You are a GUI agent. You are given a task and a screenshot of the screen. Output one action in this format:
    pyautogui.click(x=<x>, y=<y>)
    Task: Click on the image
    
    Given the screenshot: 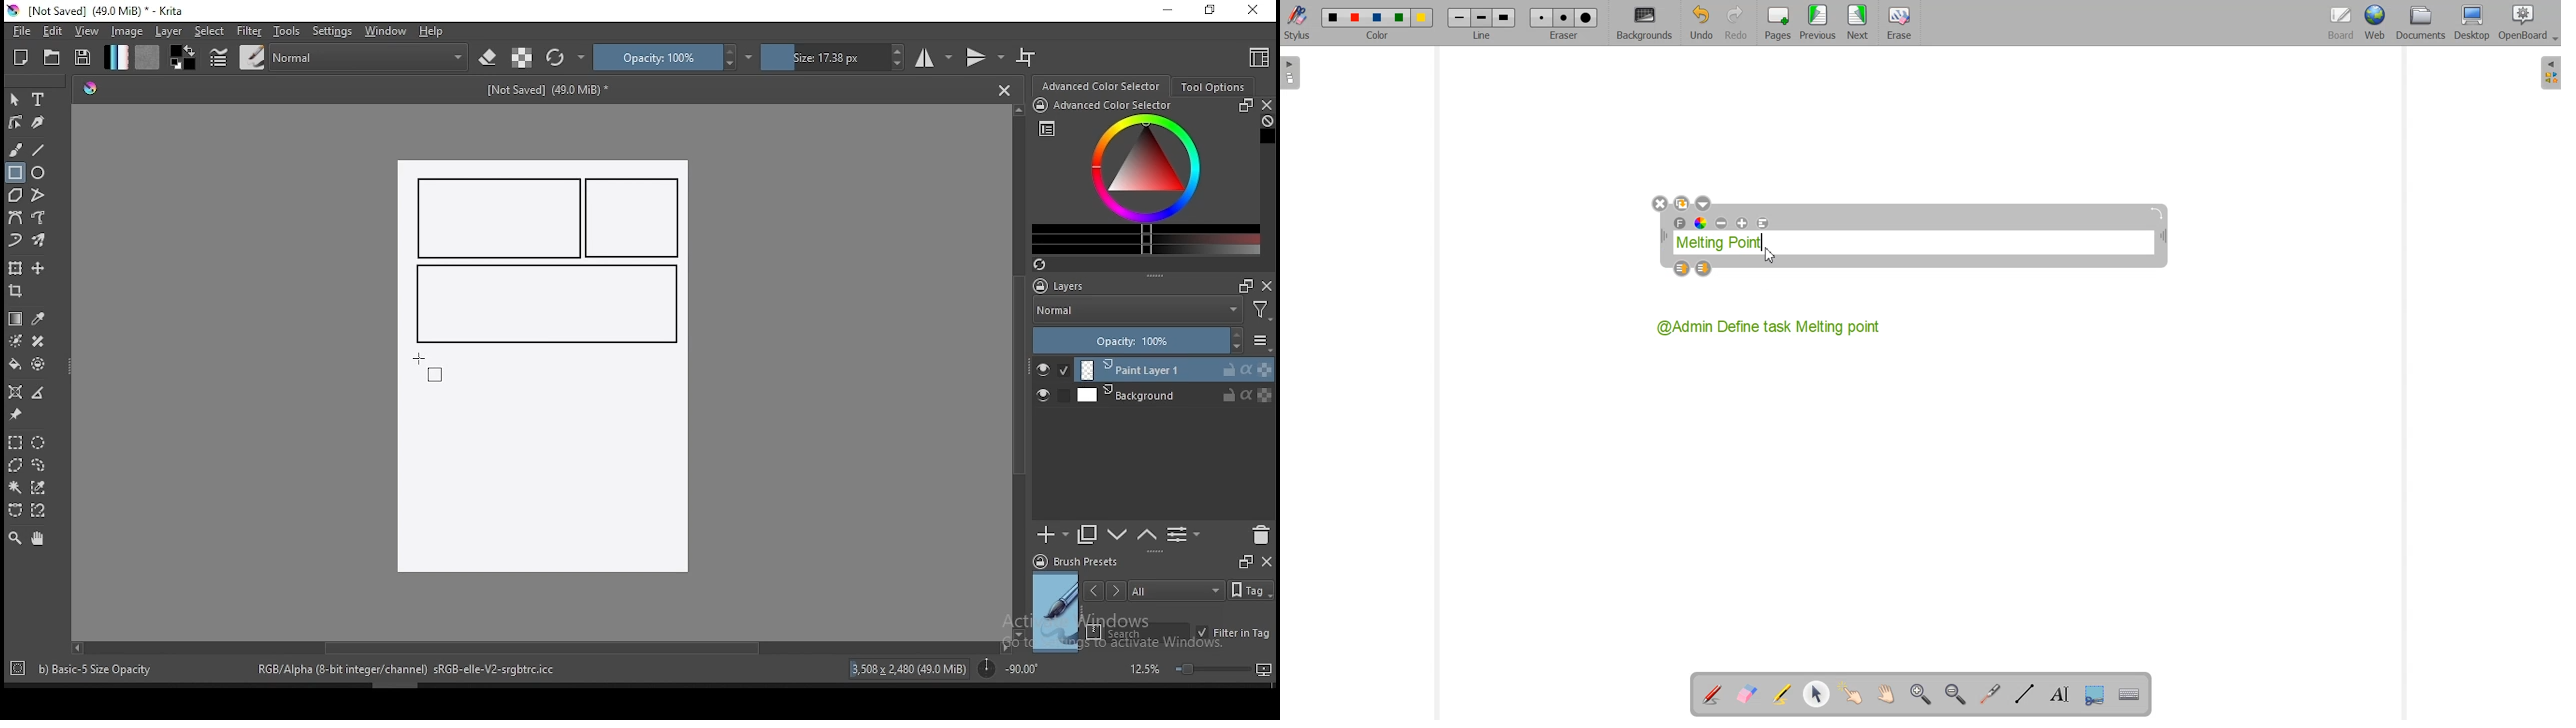 What is the action you would take?
    pyautogui.click(x=126, y=31)
    